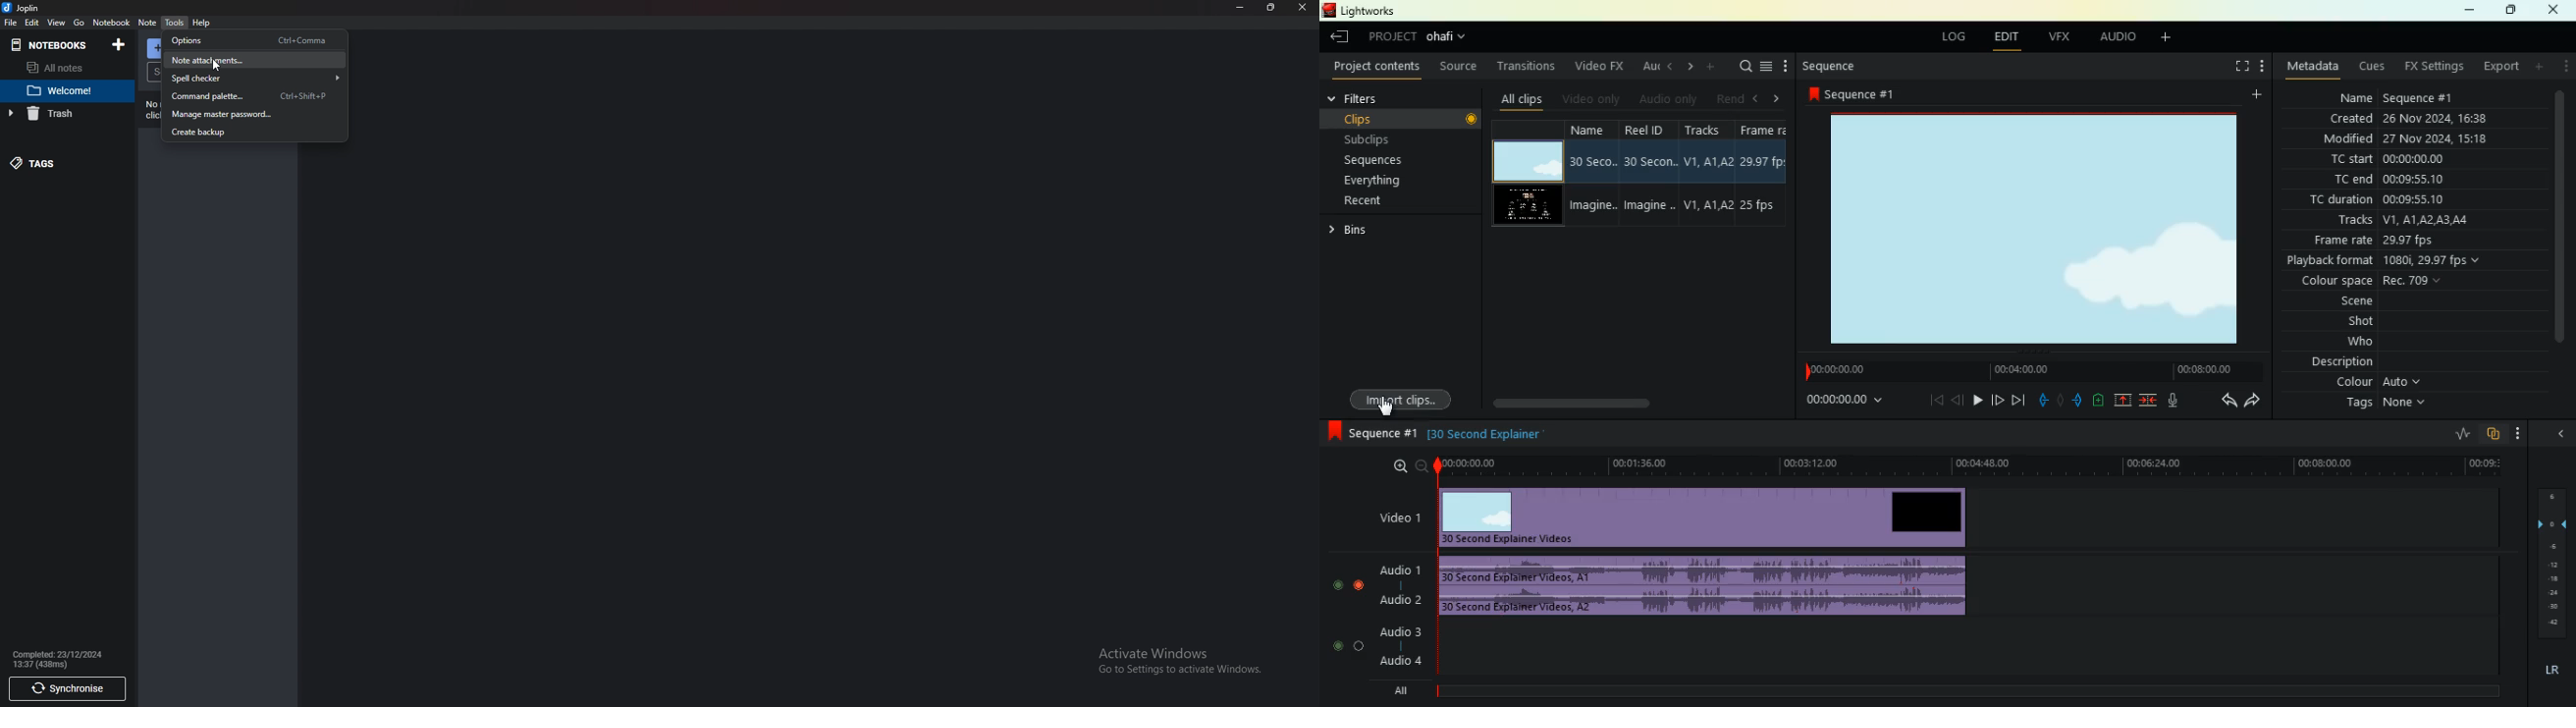  Describe the element at coordinates (1766, 176) in the screenshot. I see `fps` at that location.